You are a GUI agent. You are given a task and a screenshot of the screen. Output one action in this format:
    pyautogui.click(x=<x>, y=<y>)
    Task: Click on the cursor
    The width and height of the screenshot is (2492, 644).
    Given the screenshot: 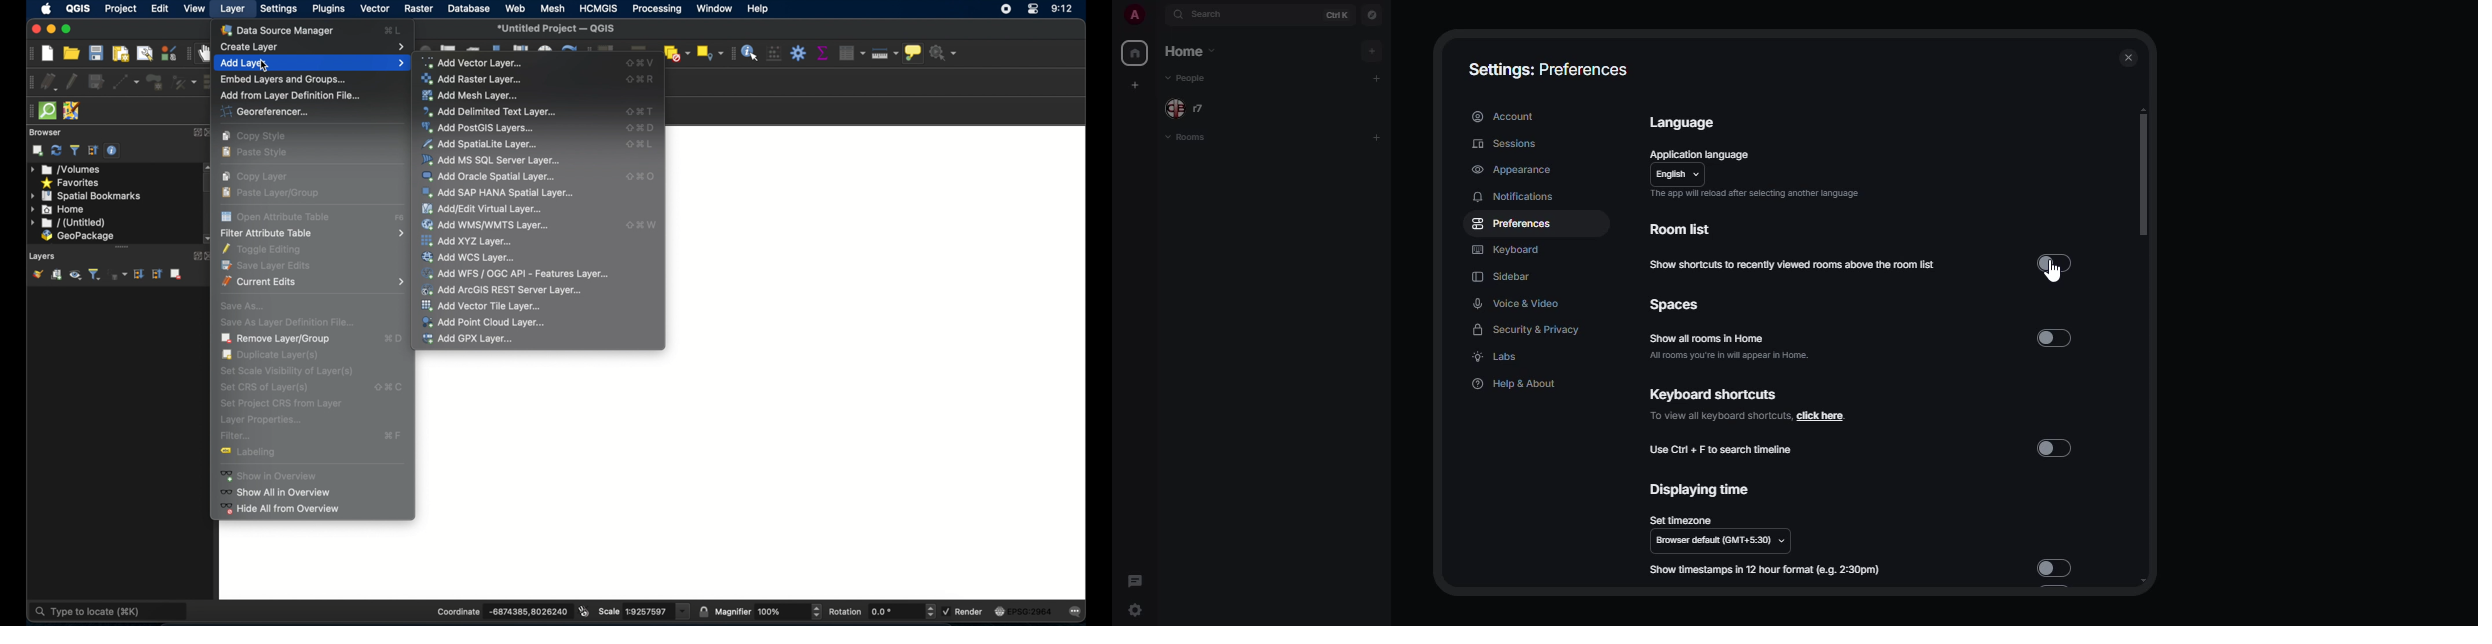 What is the action you would take?
    pyautogui.click(x=2057, y=272)
    